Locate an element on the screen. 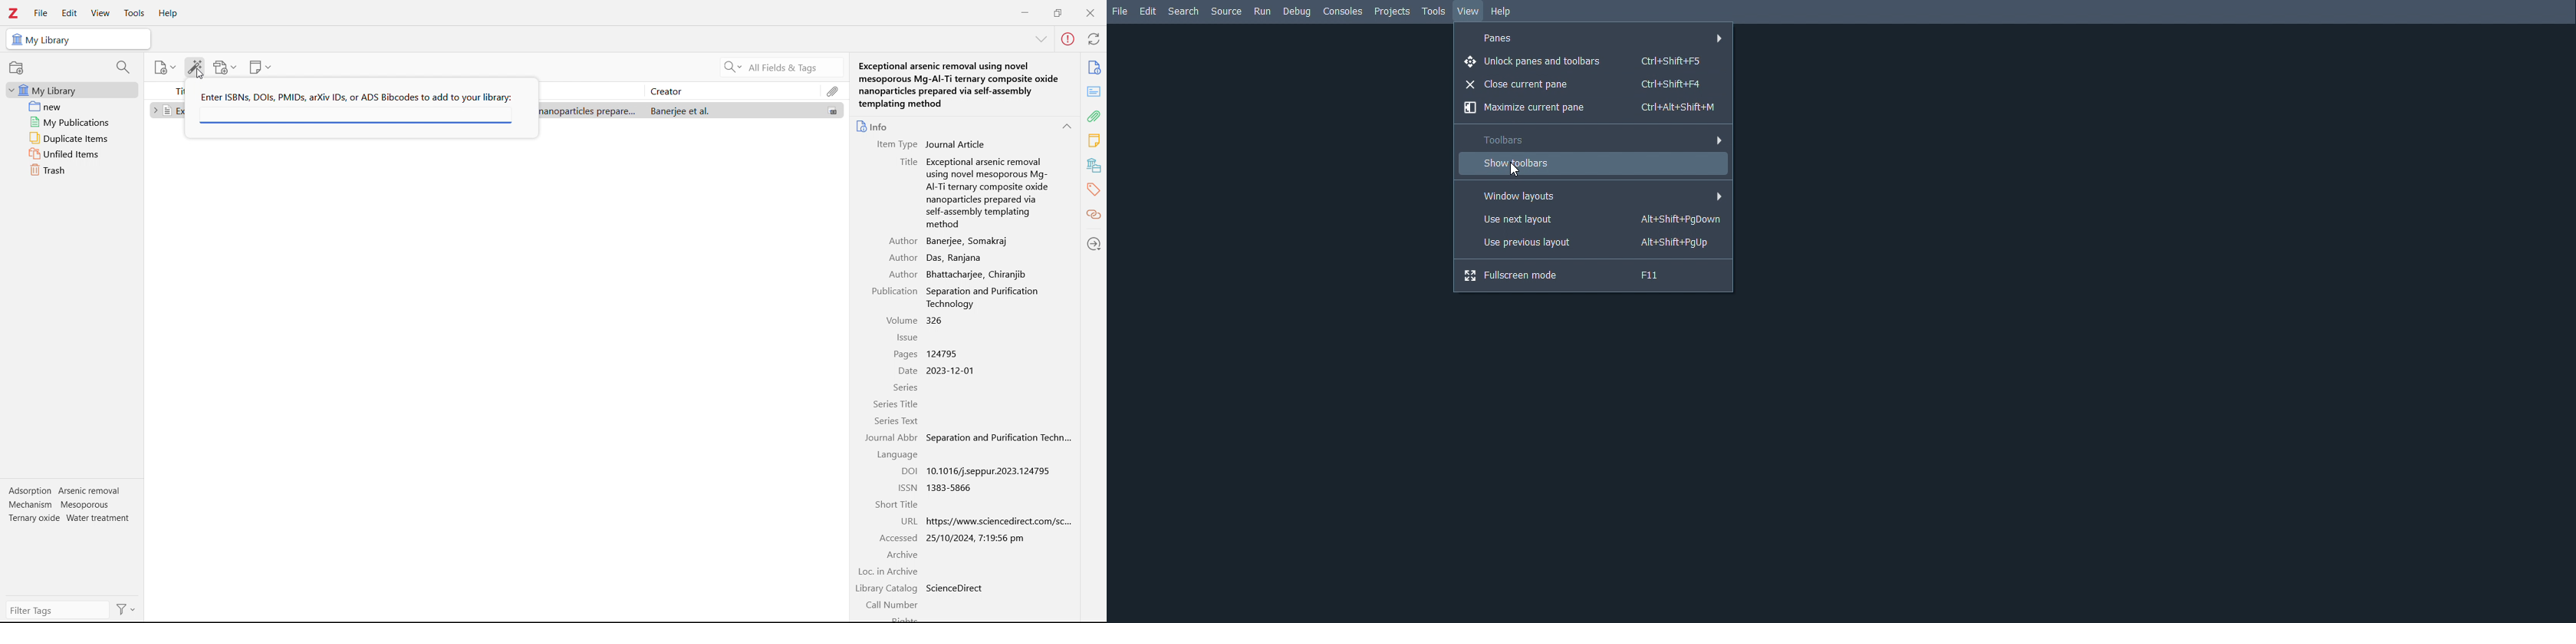 The image size is (2576, 644). Debug is located at coordinates (1298, 13).